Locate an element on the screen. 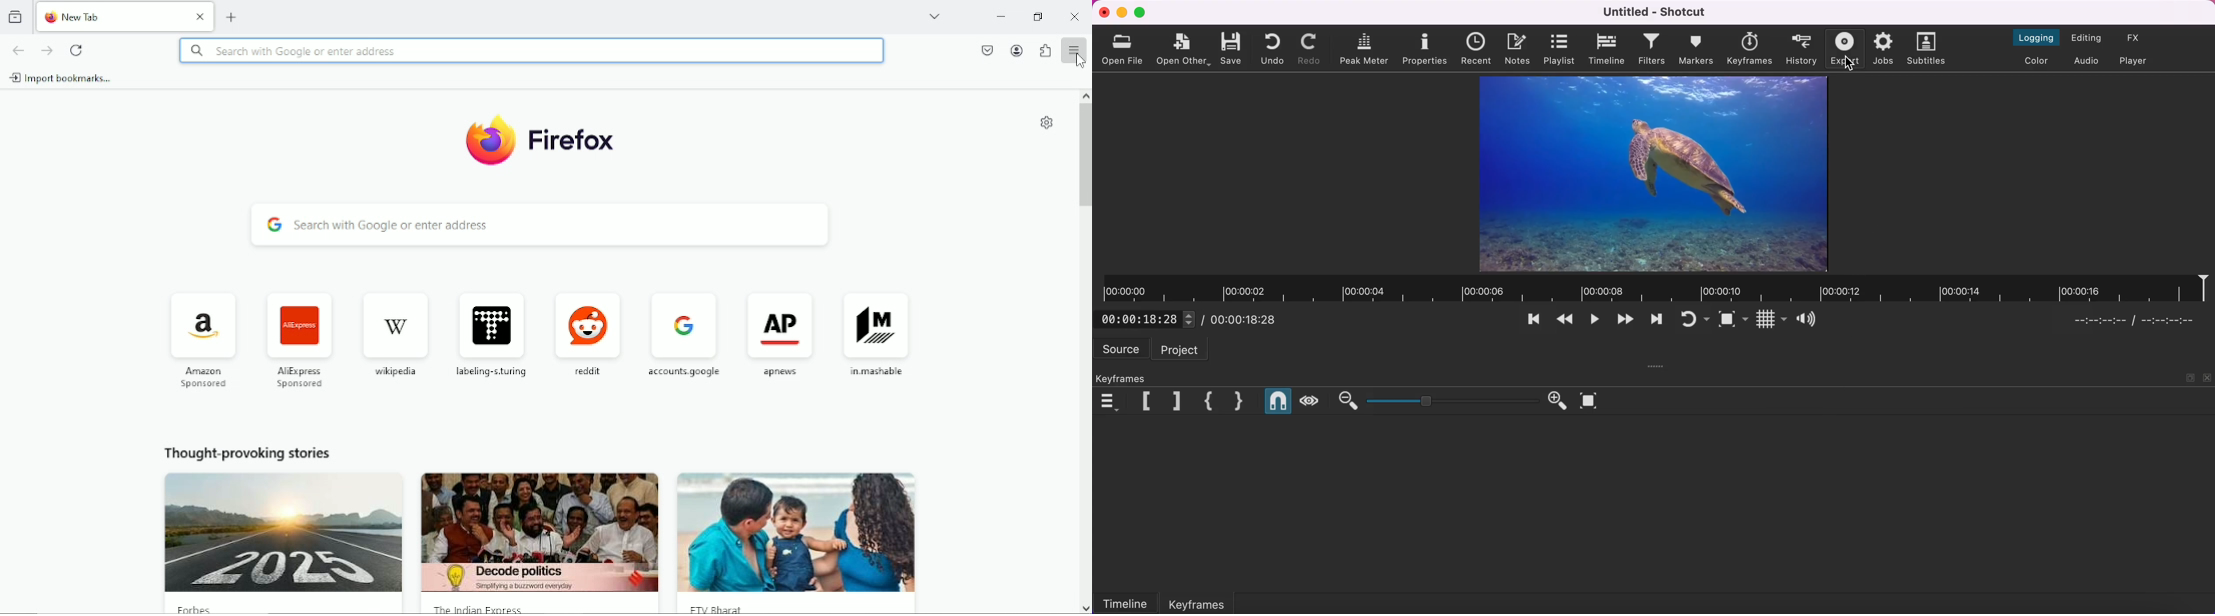 This screenshot has width=2240, height=616. toggle player looping is located at coordinates (1692, 320).